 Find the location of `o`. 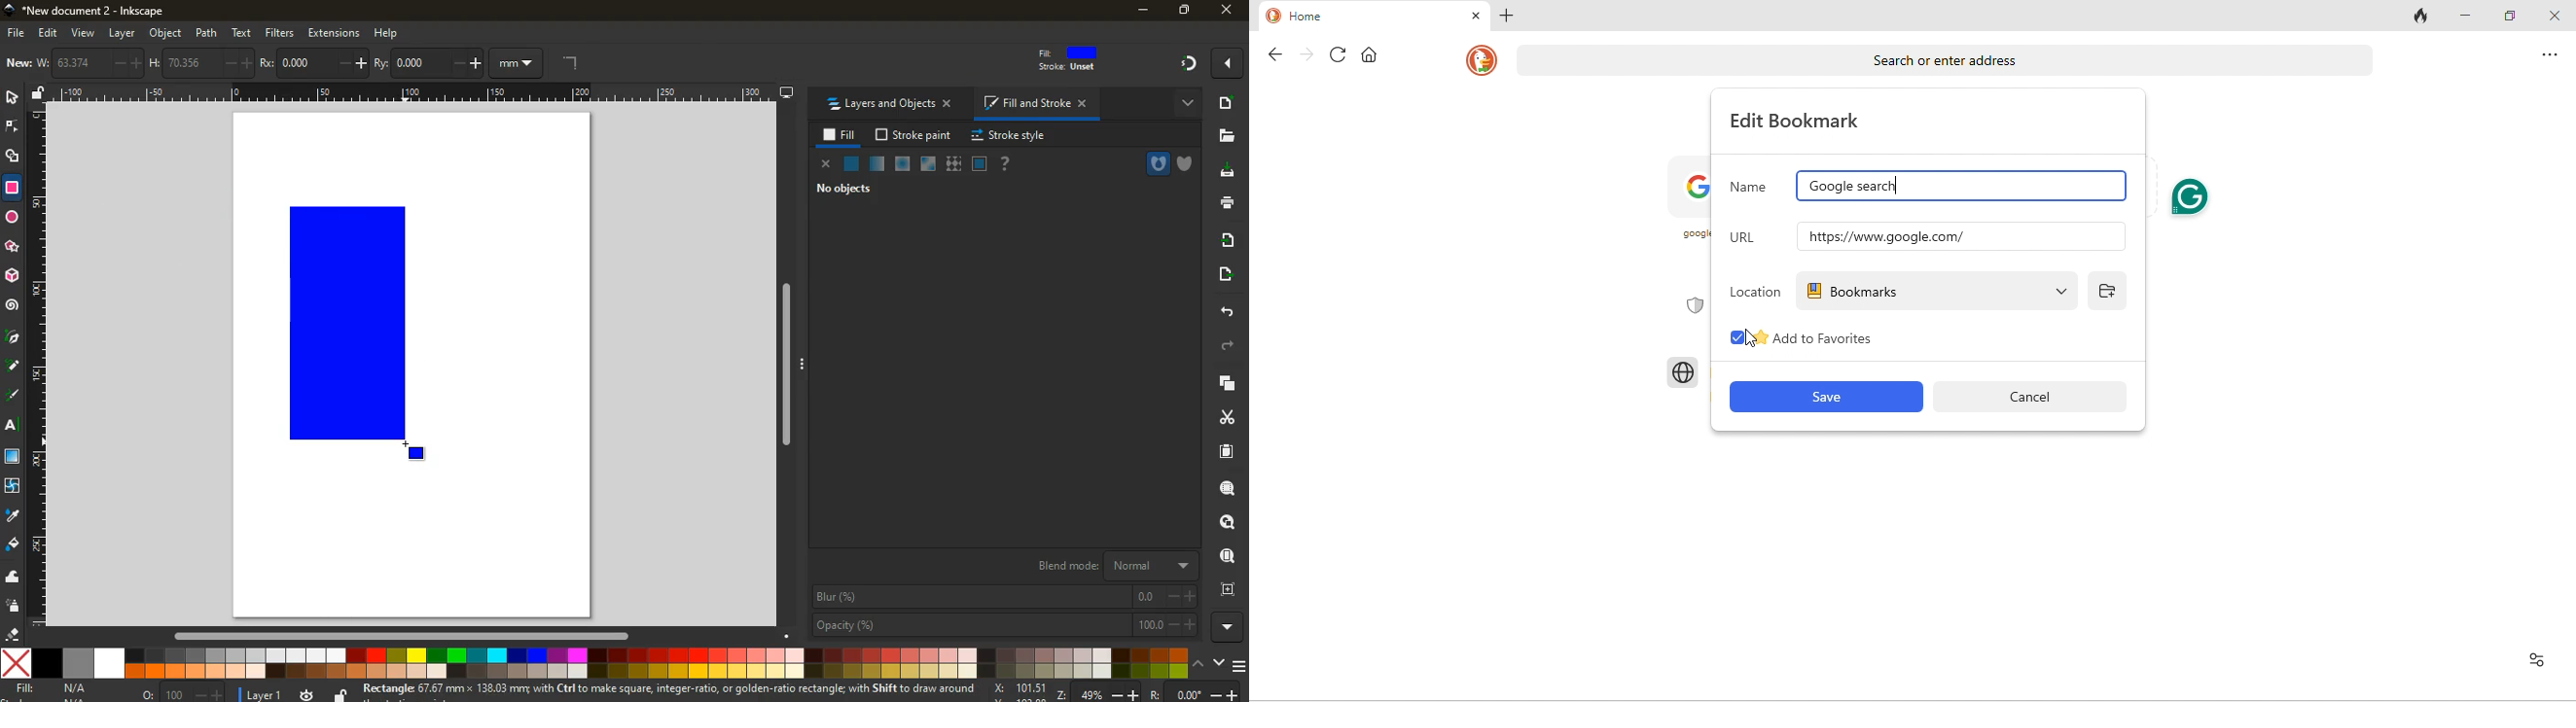

o is located at coordinates (184, 693).